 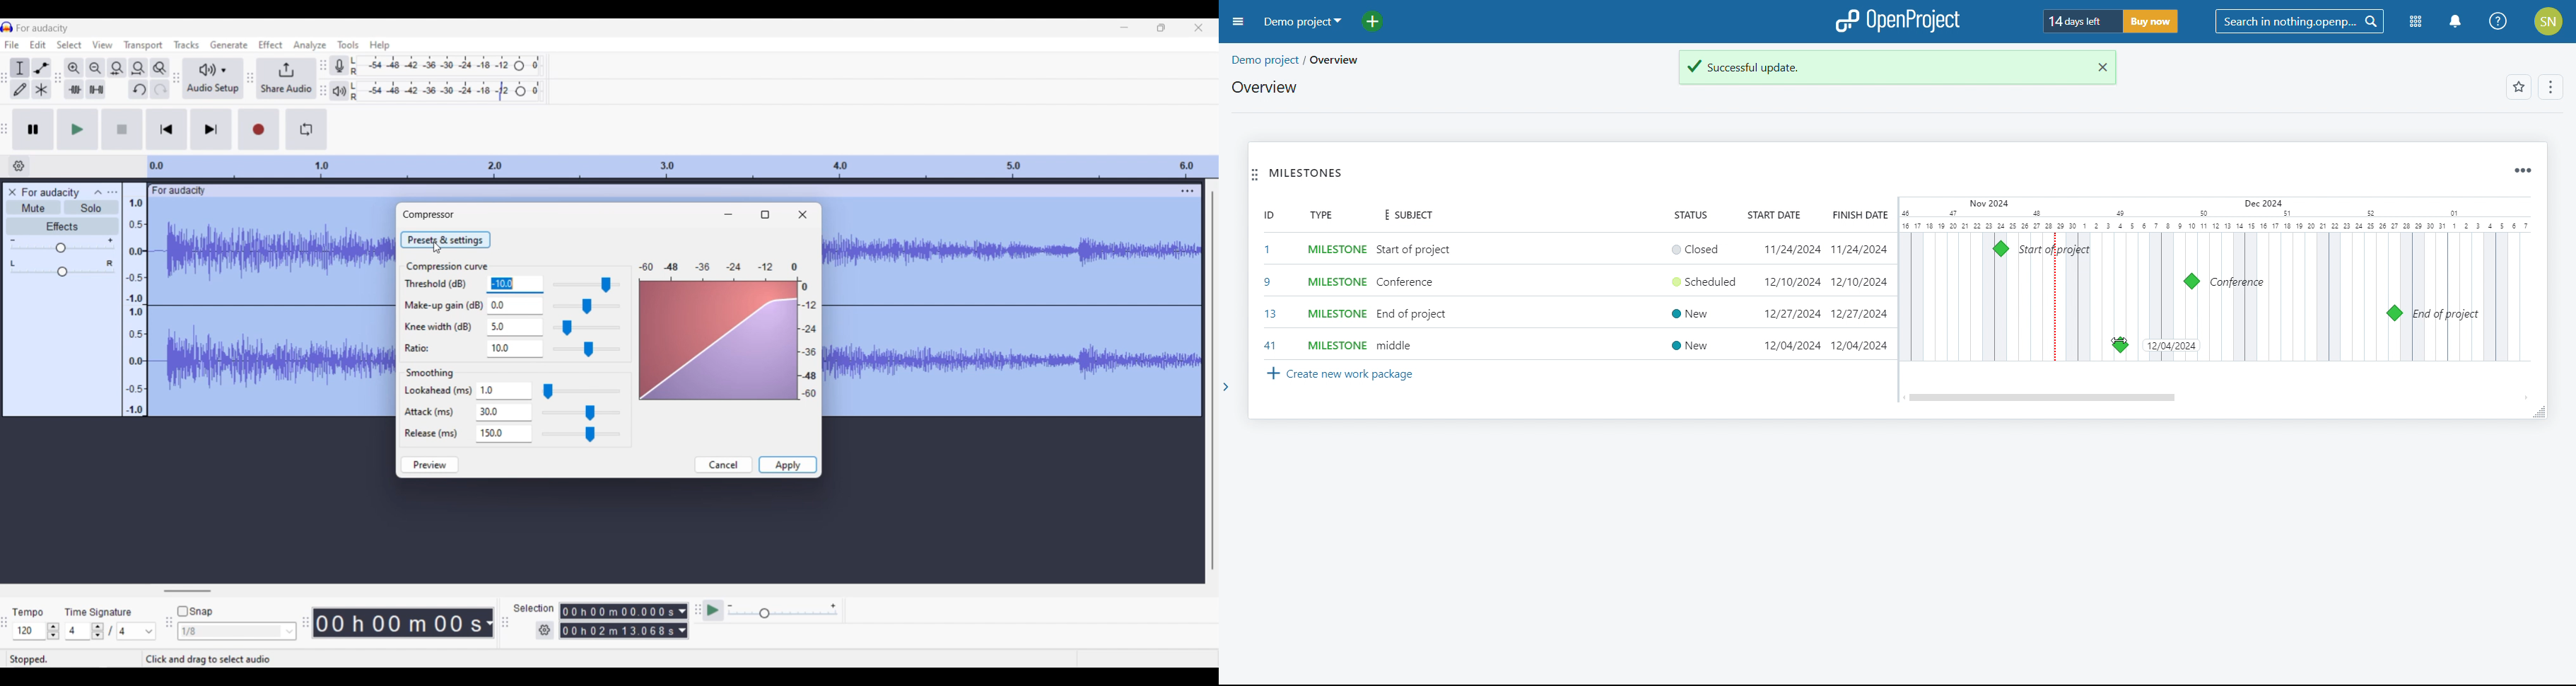 I want to click on Duration measurement, so click(x=488, y=623).